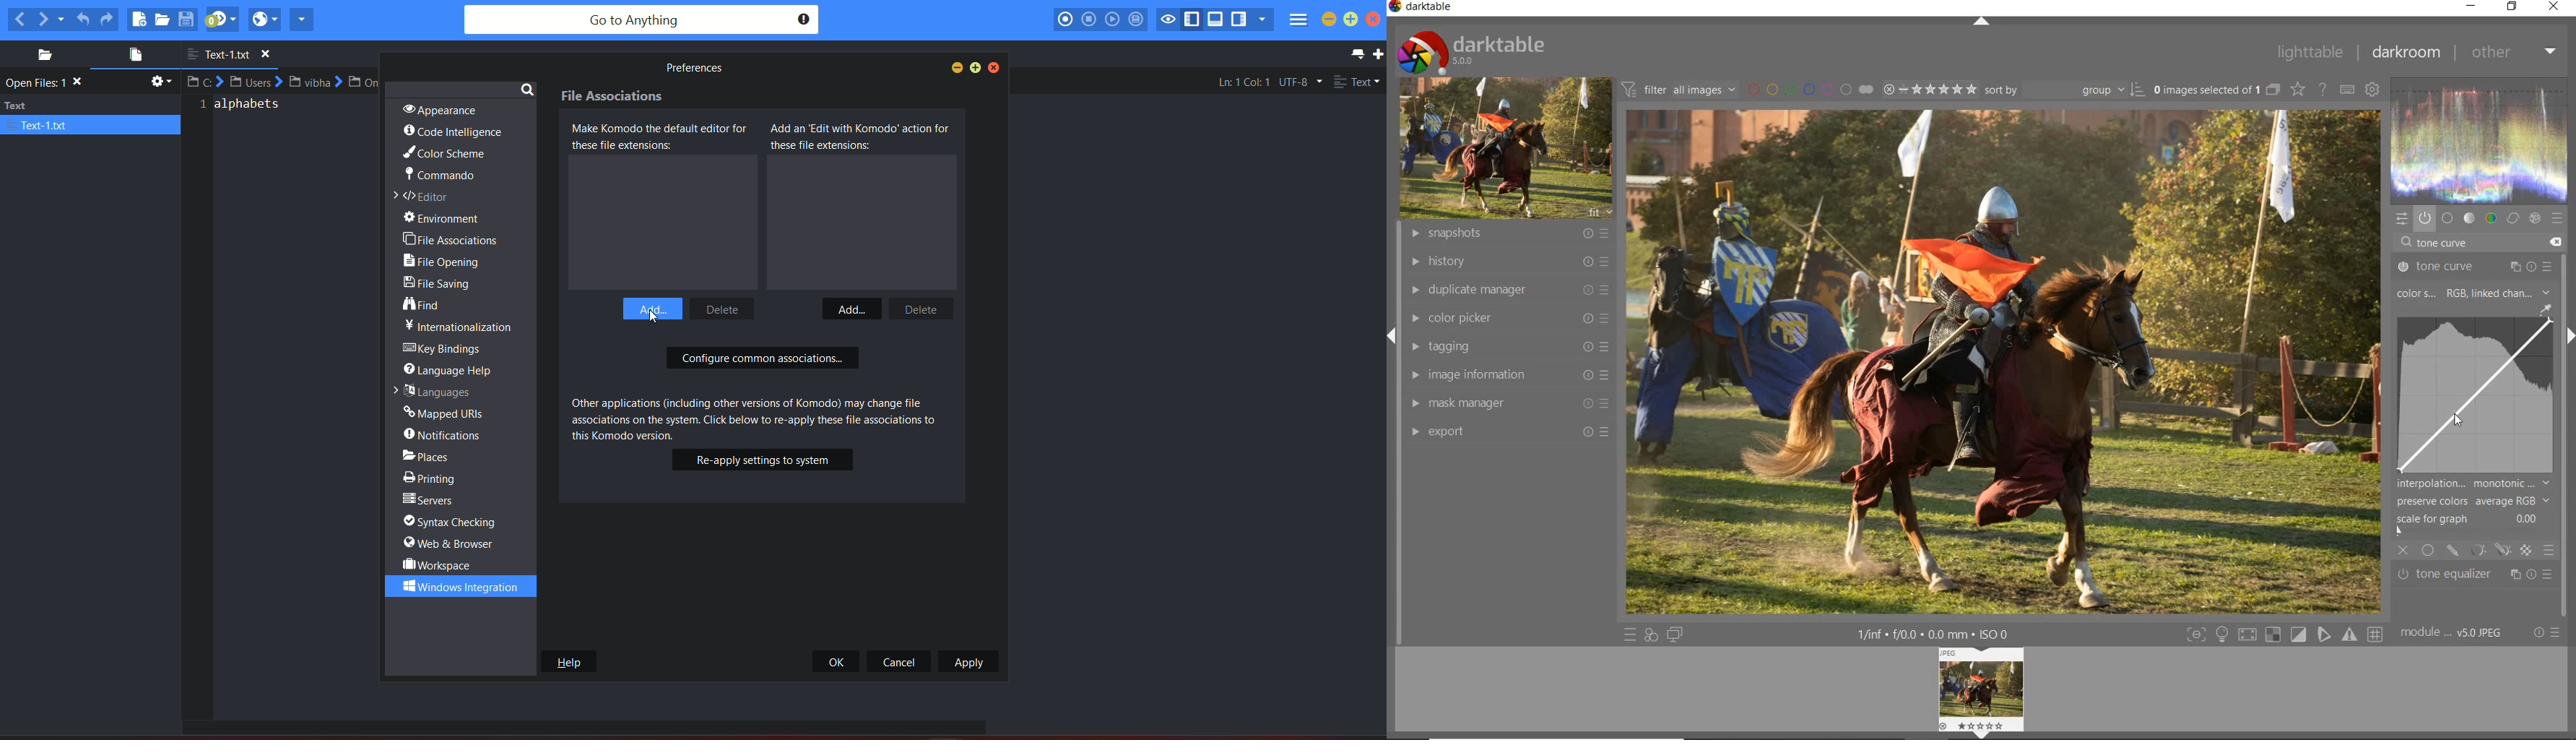  Describe the element at coordinates (2372, 91) in the screenshot. I see `show global preferences` at that location.